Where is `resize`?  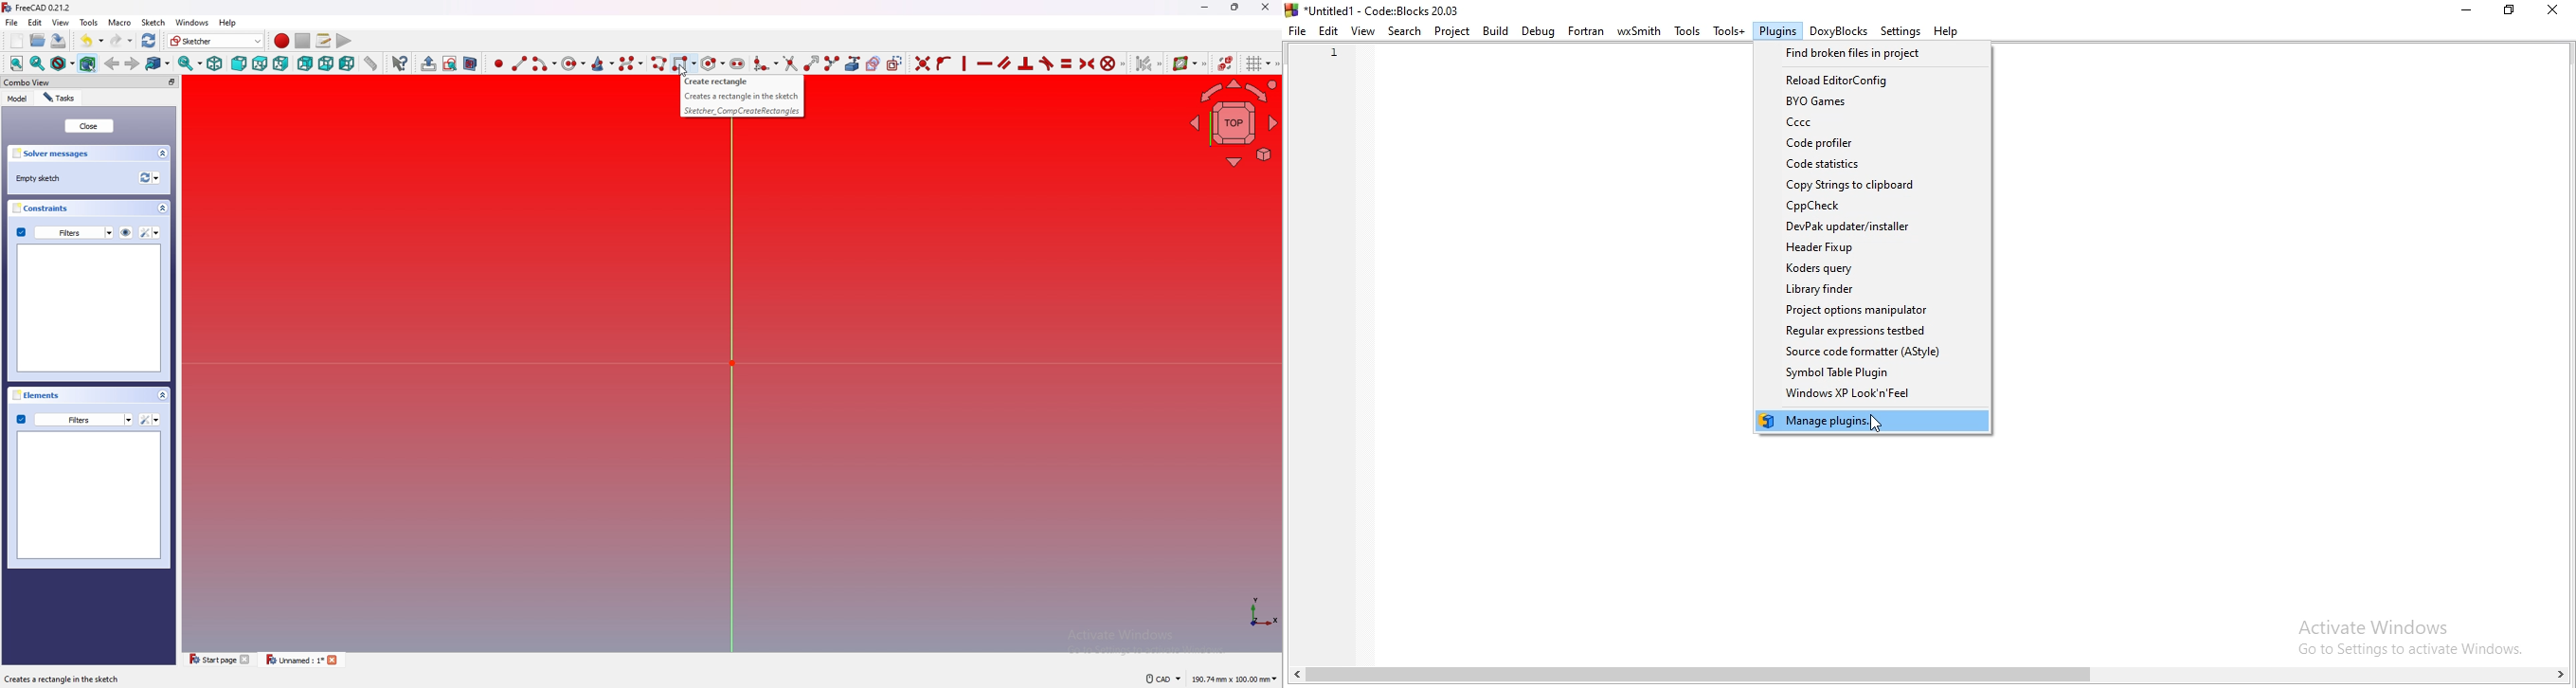
resize is located at coordinates (1235, 8).